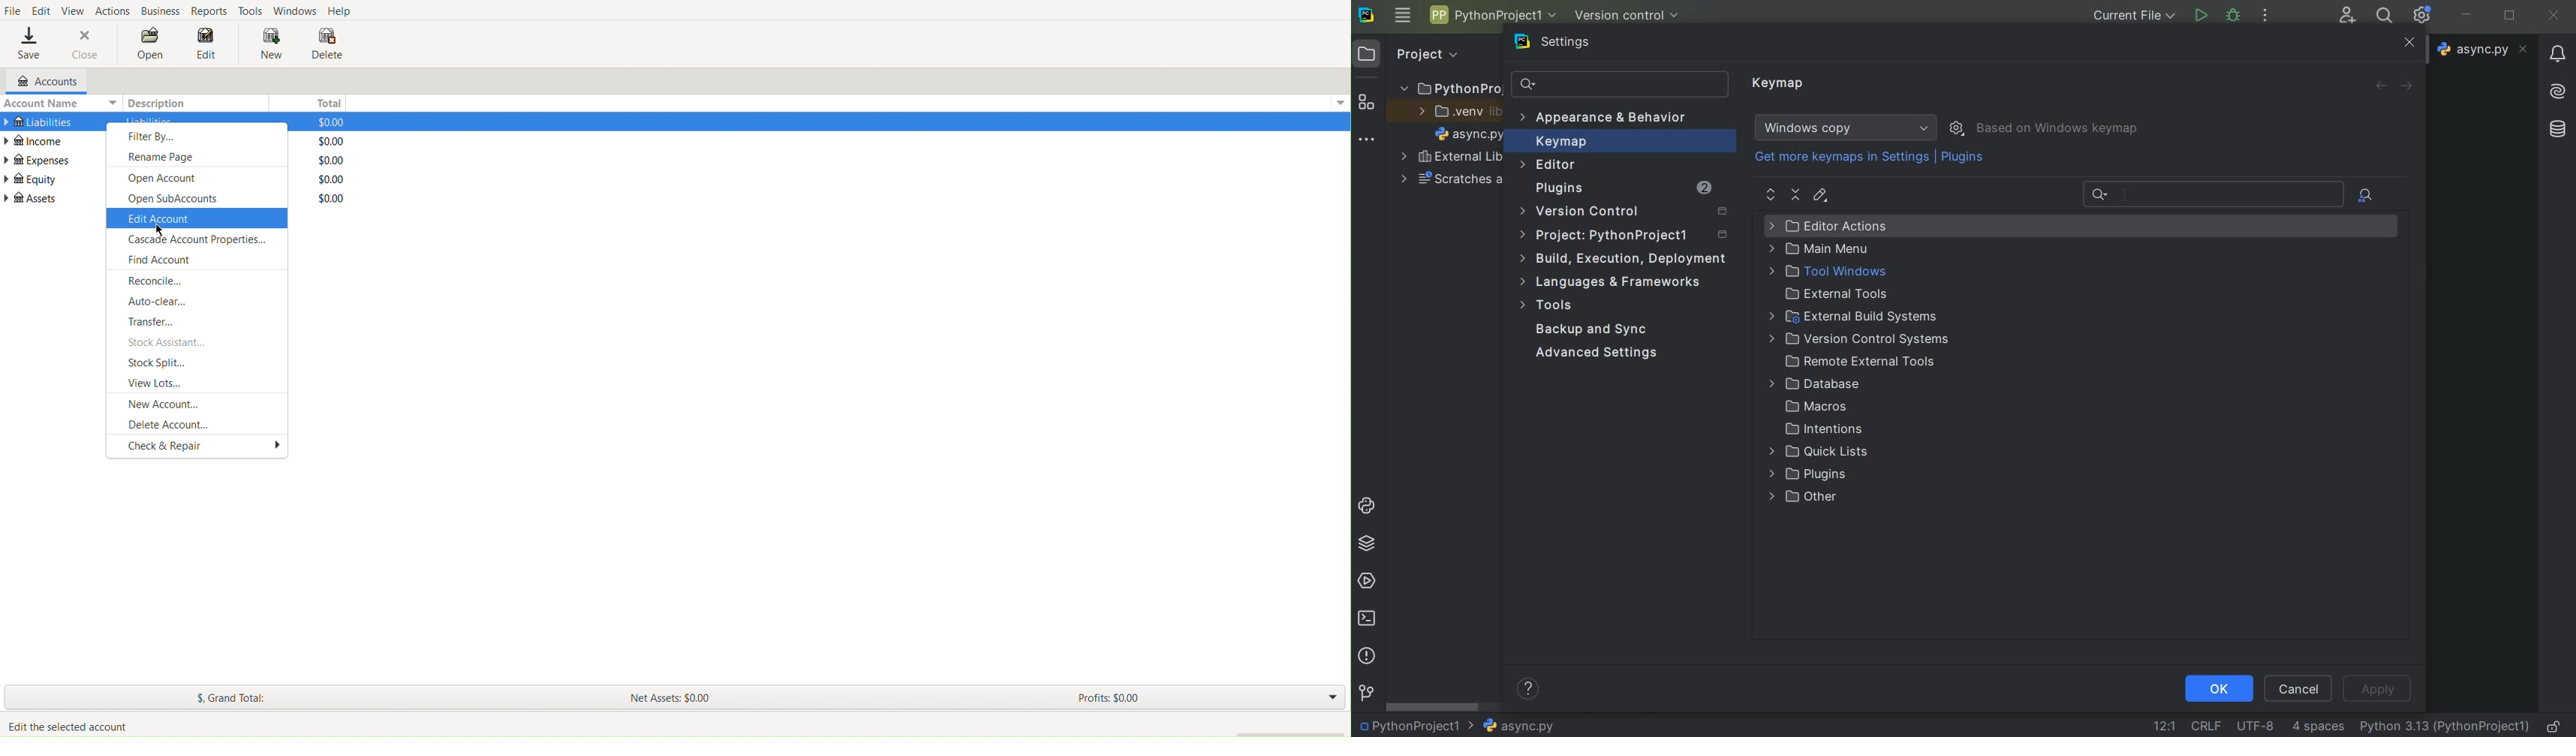 This screenshot has height=756, width=2576. Describe the element at coordinates (325, 198) in the screenshot. I see `$0.00` at that location.